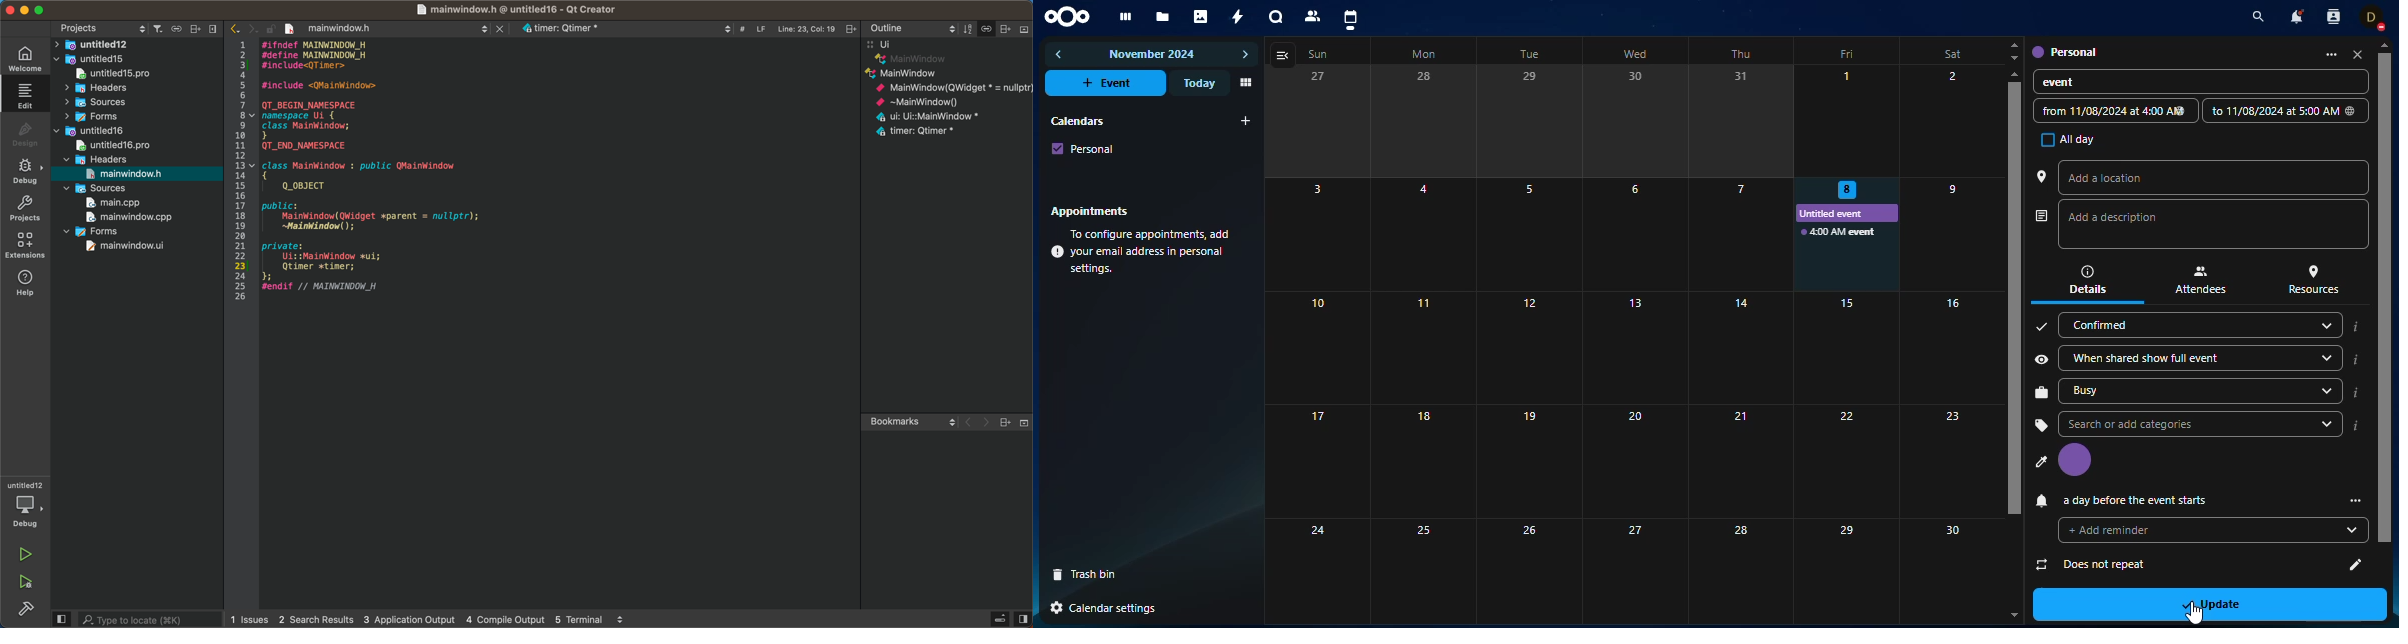  I want to click on author, so click(2039, 217).